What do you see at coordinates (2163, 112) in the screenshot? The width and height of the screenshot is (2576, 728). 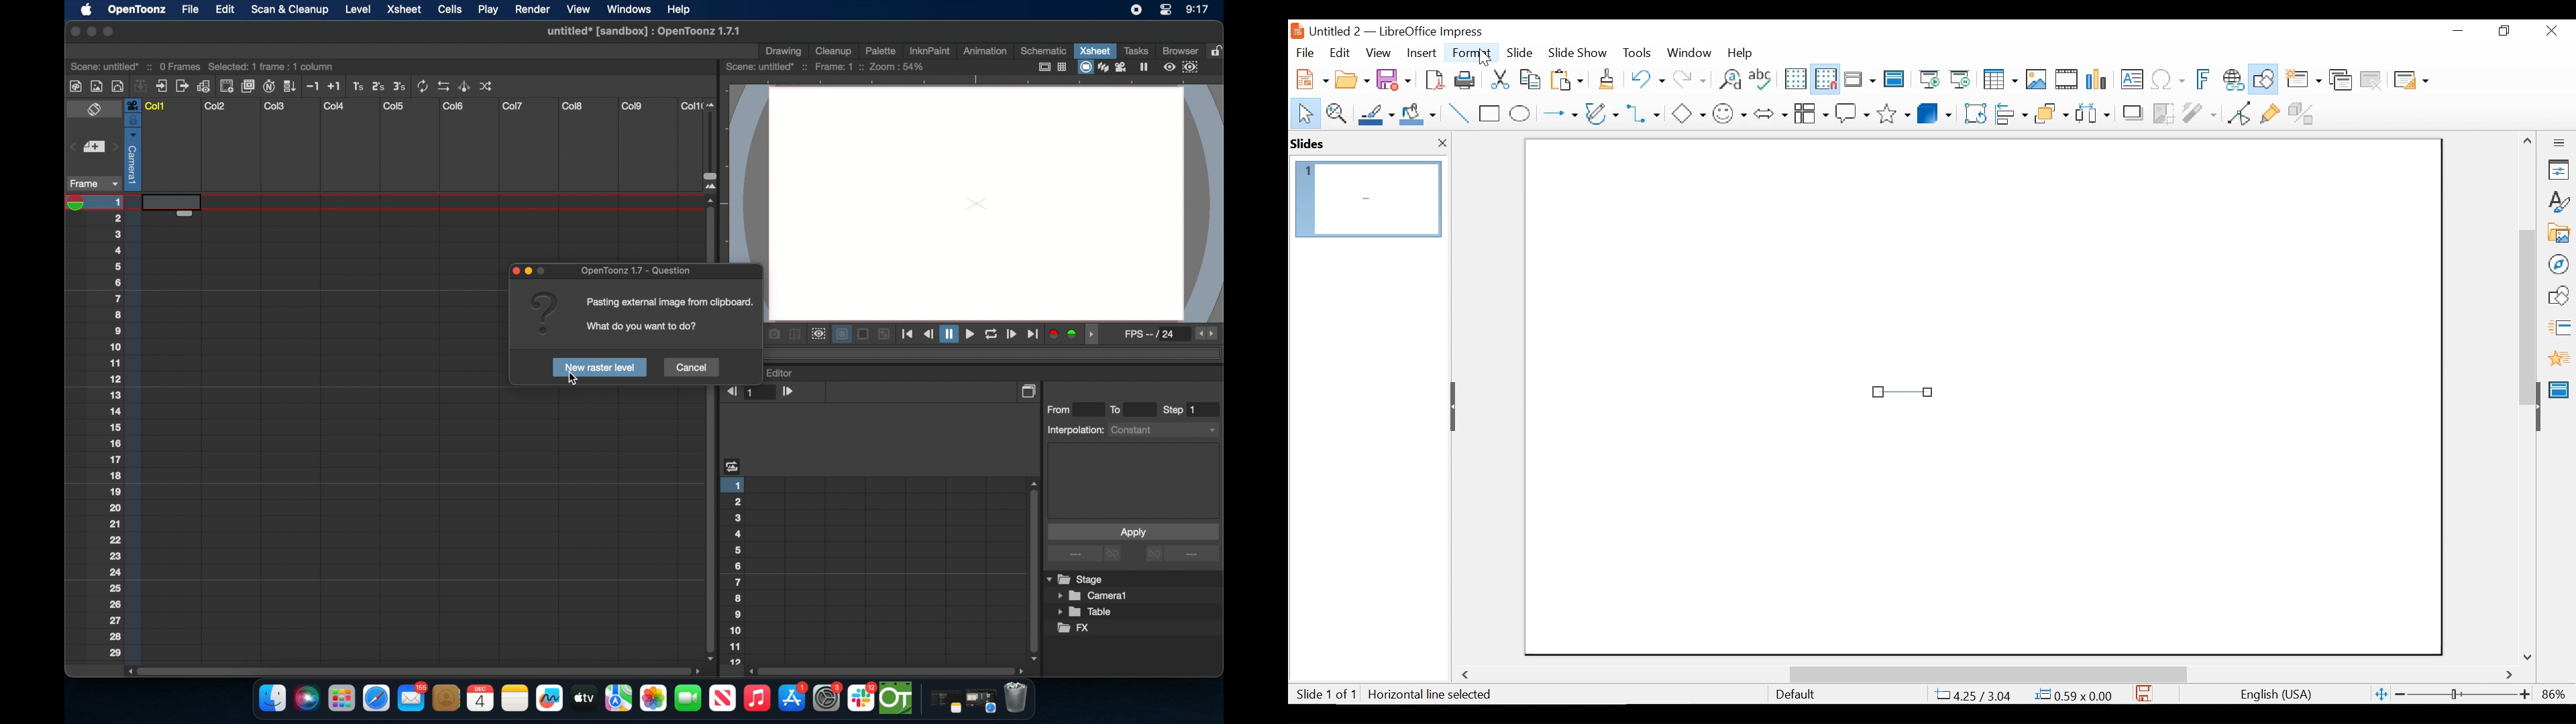 I see `Crop Image` at bounding box center [2163, 112].